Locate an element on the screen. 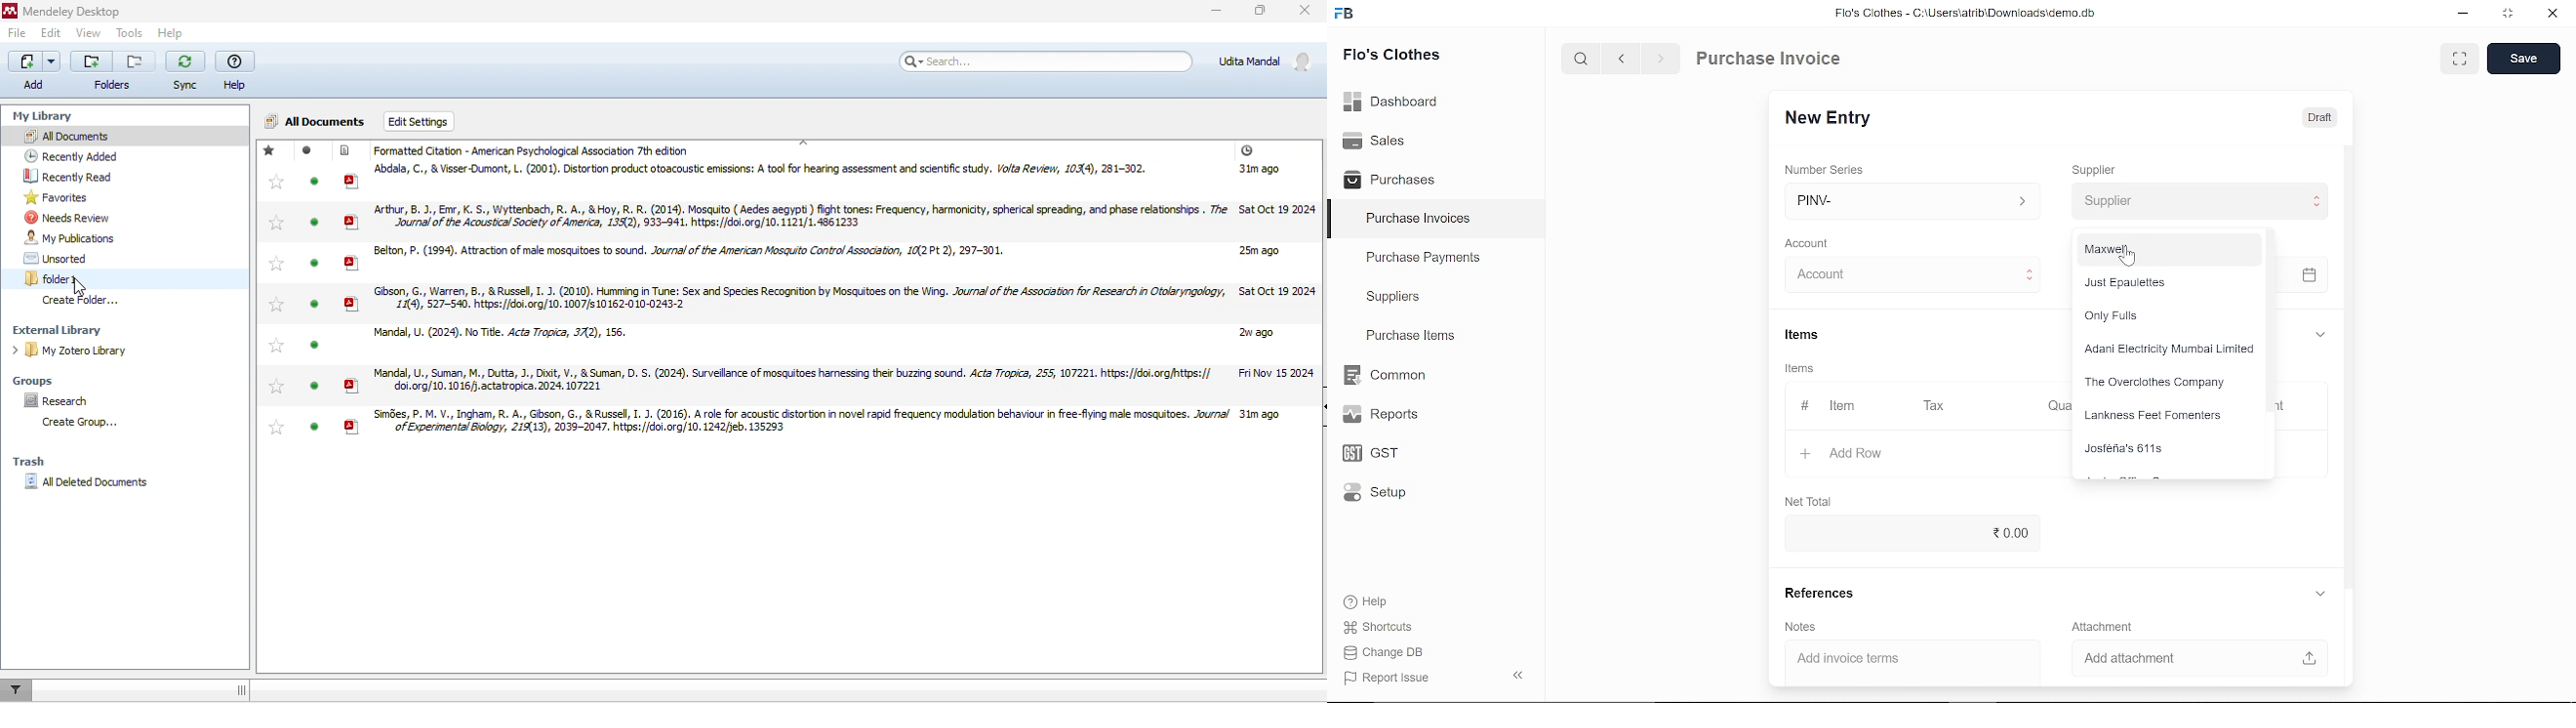 The height and width of the screenshot is (728, 2576). file is located at coordinates (17, 33).